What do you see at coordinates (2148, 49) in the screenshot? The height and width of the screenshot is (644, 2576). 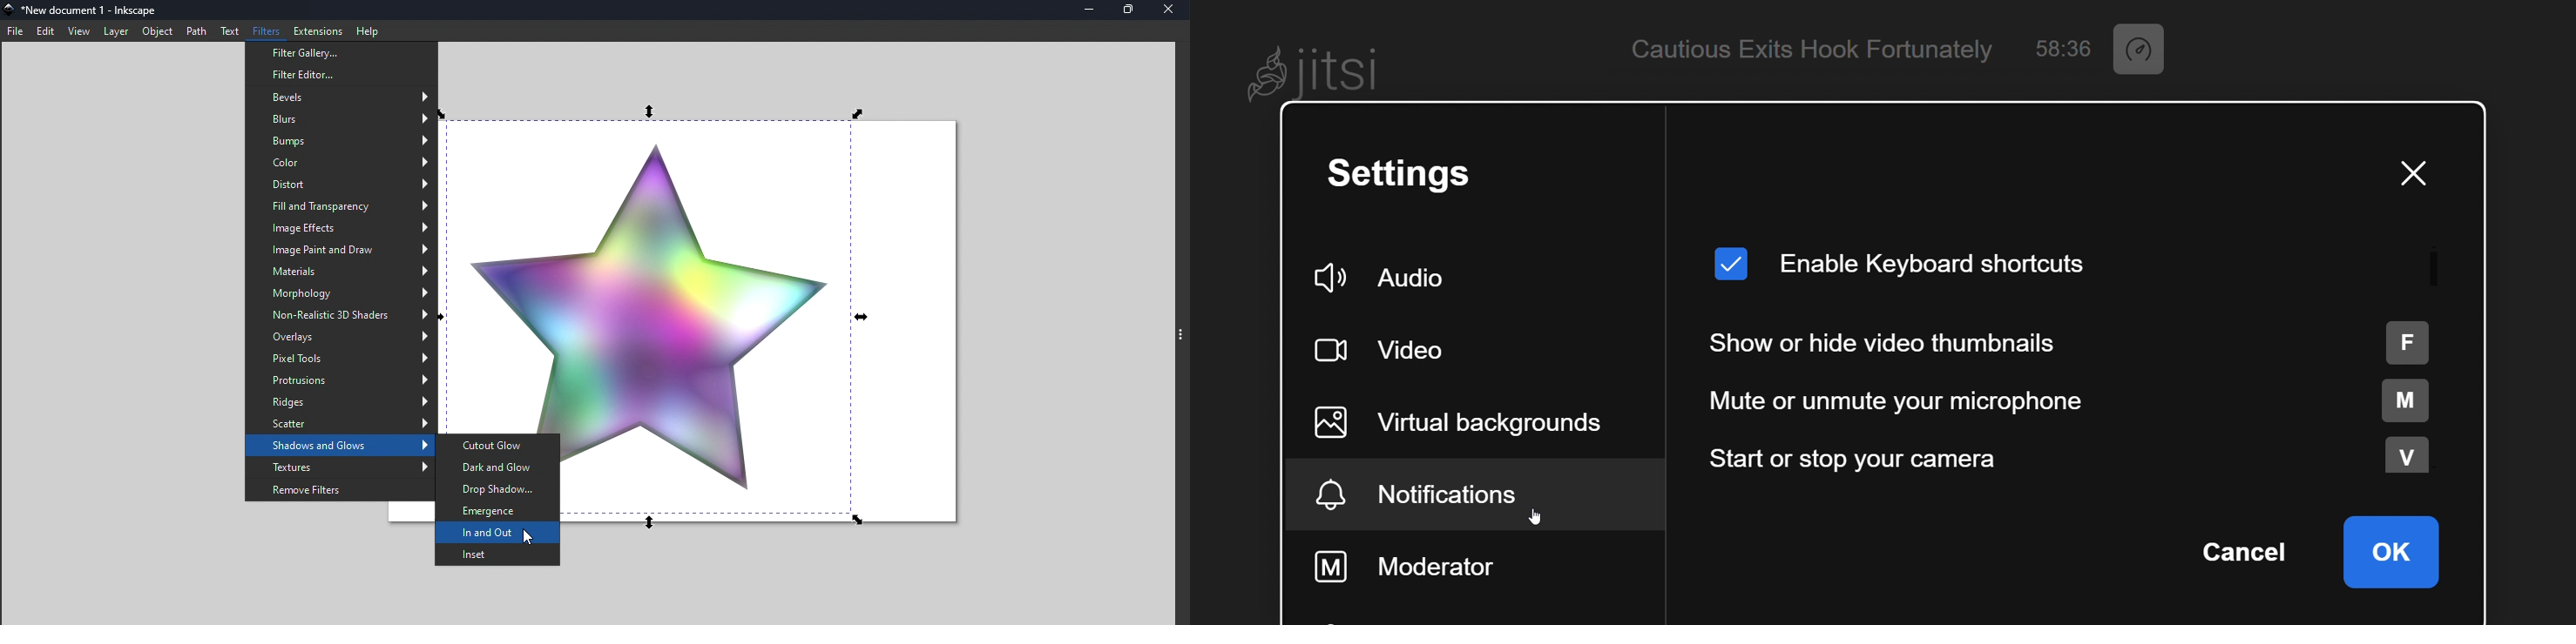 I see `performance setting` at bounding box center [2148, 49].